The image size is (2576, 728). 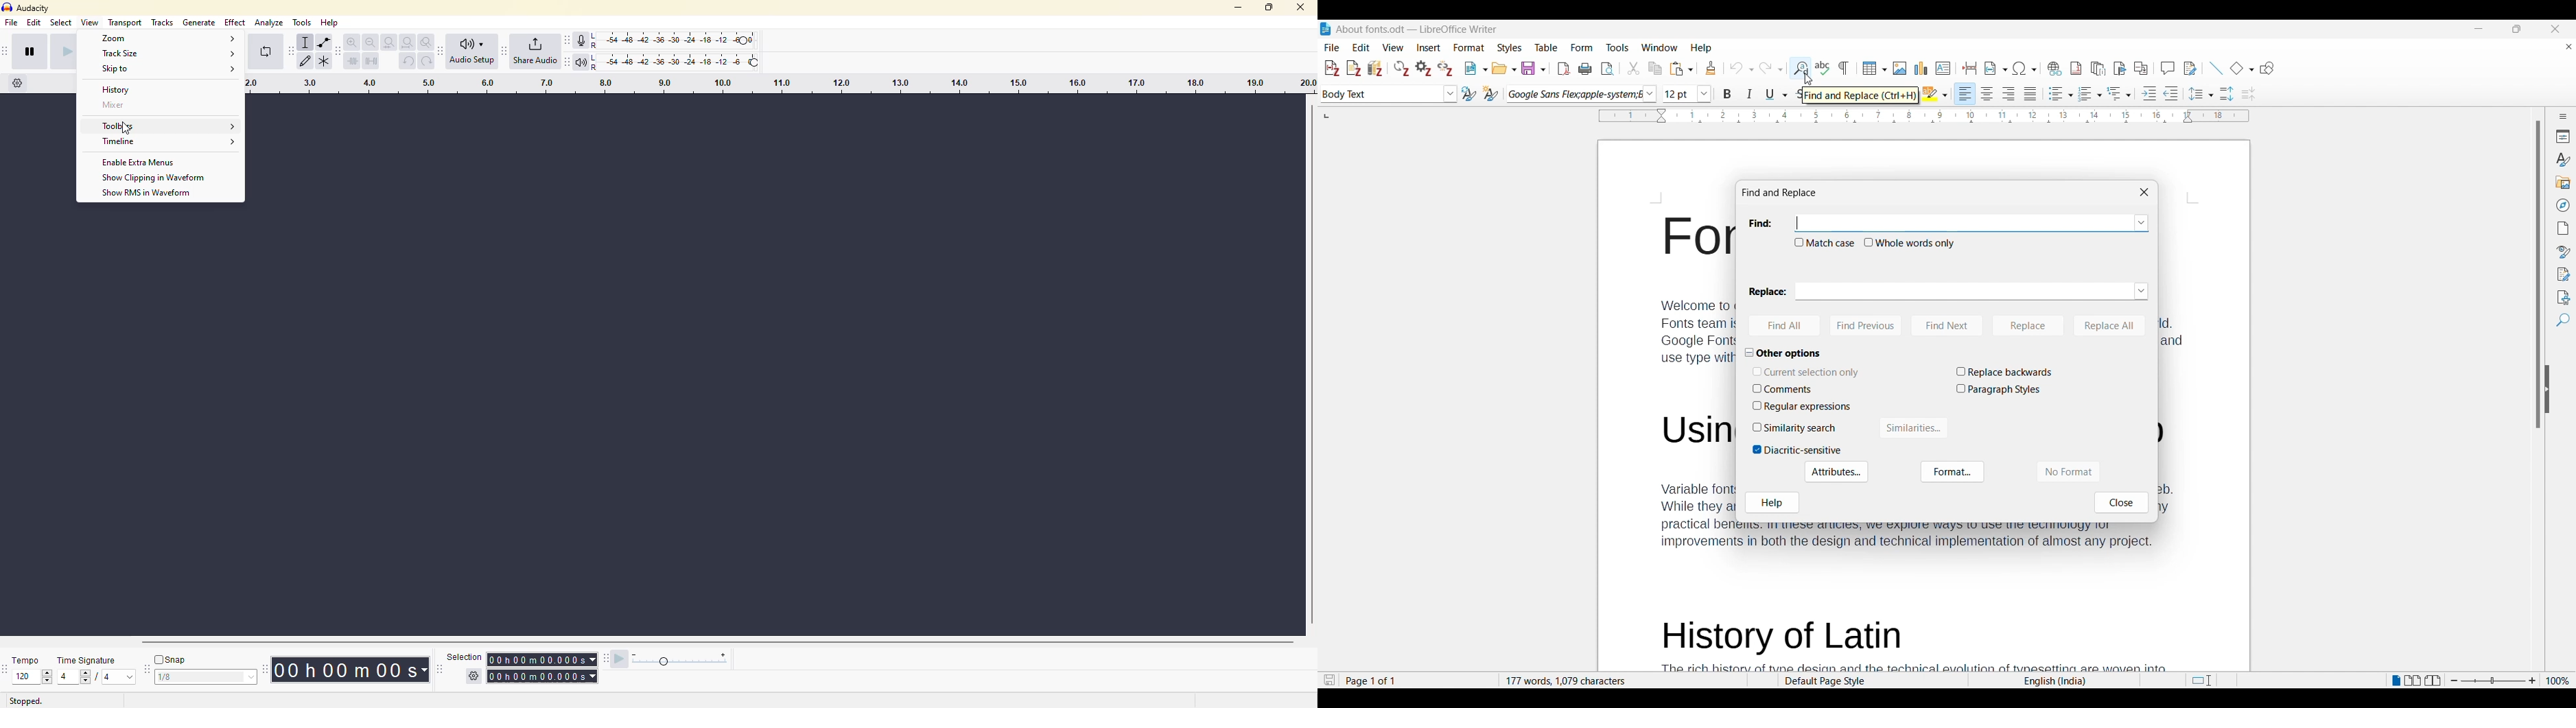 What do you see at coordinates (34, 23) in the screenshot?
I see `edit` at bounding box center [34, 23].